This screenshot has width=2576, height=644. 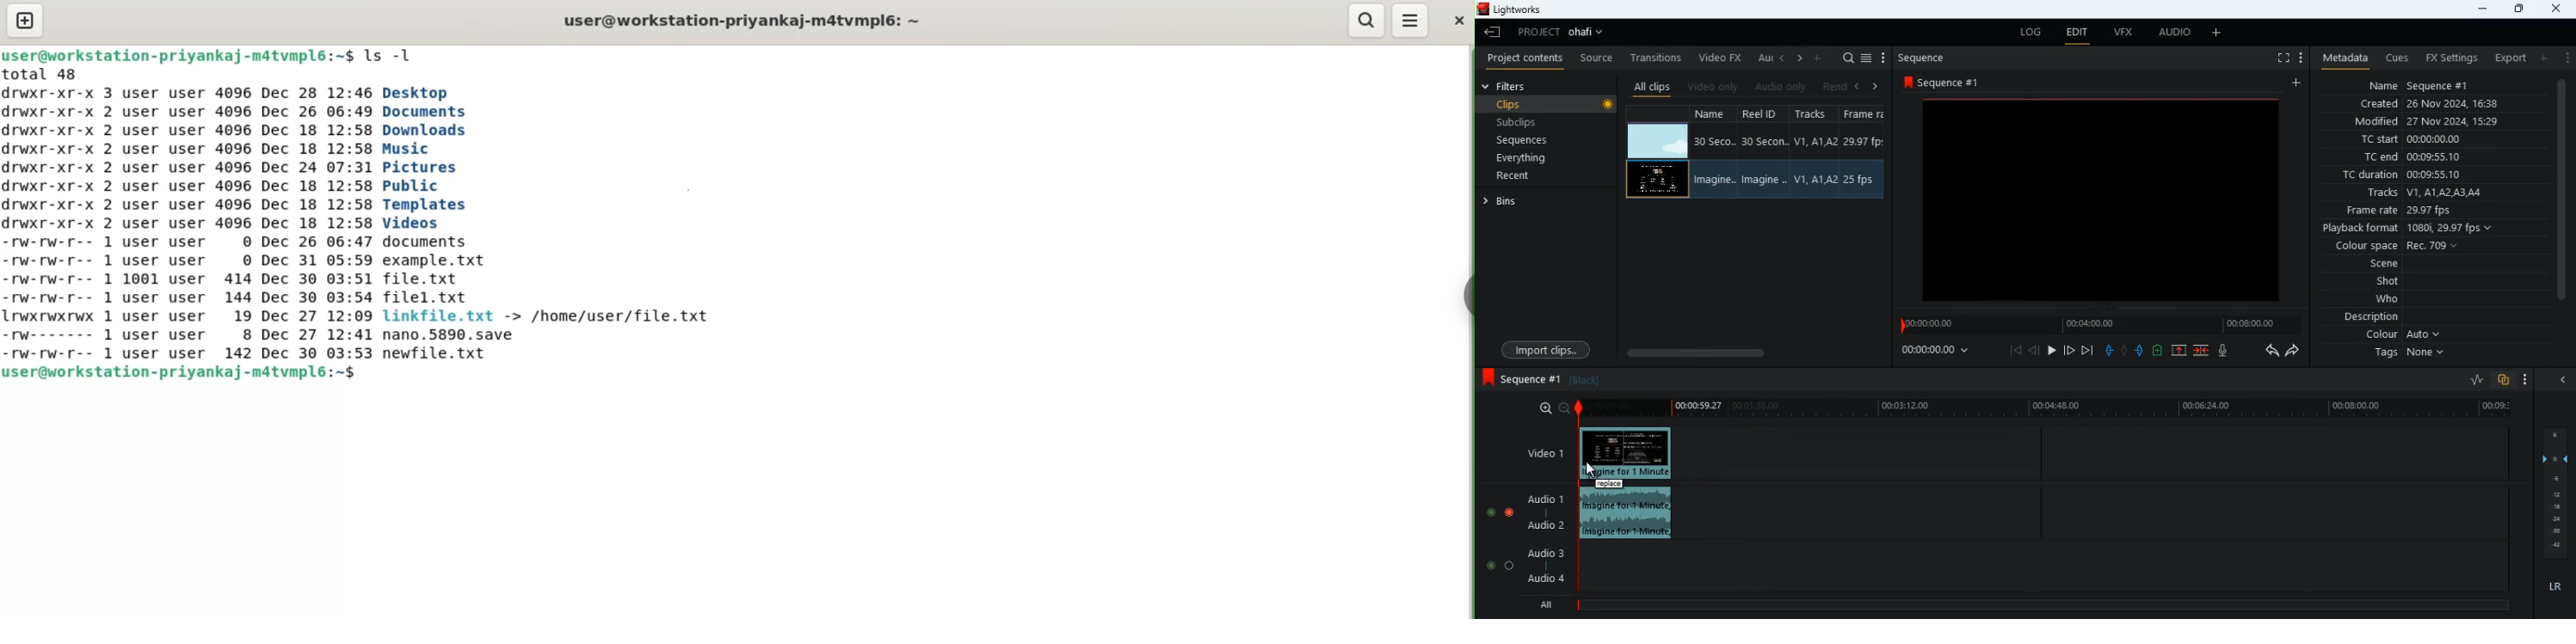 What do you see at coordinates (1657, 56) in the screenshot?
I see `transitions` at bounding box center [1657, 56].